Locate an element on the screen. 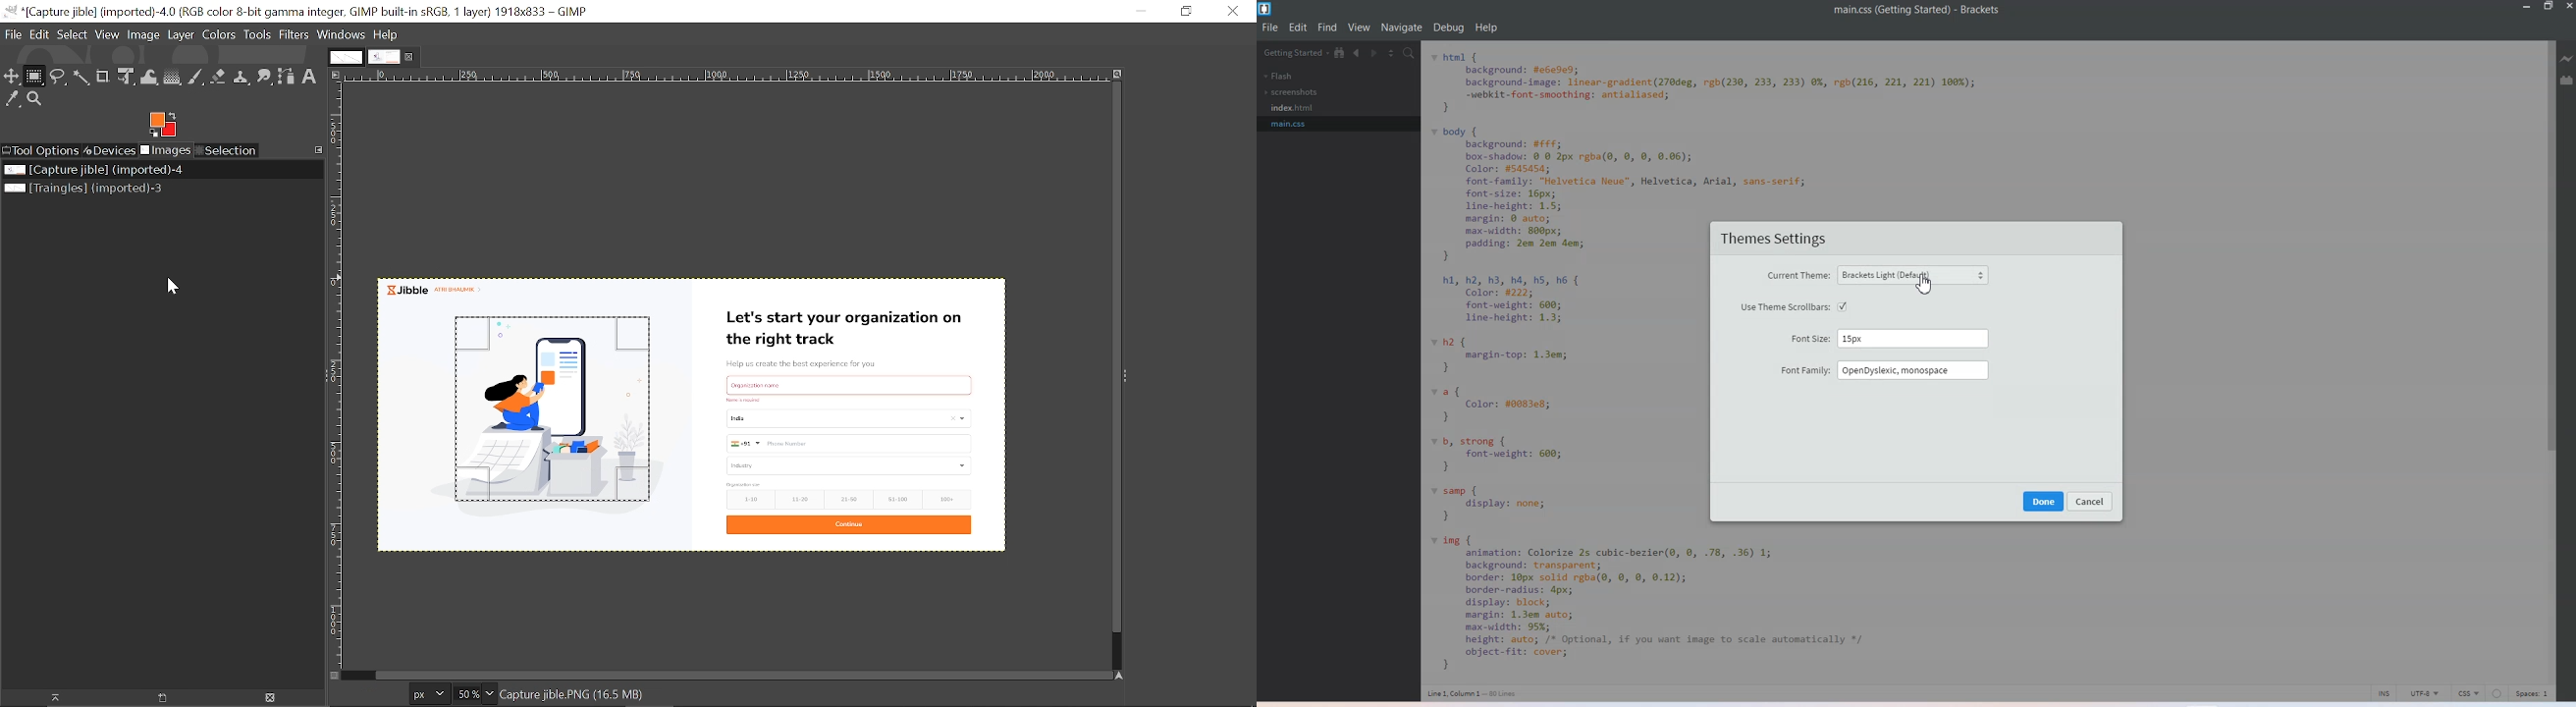  image is located at coordinates (857, 417).